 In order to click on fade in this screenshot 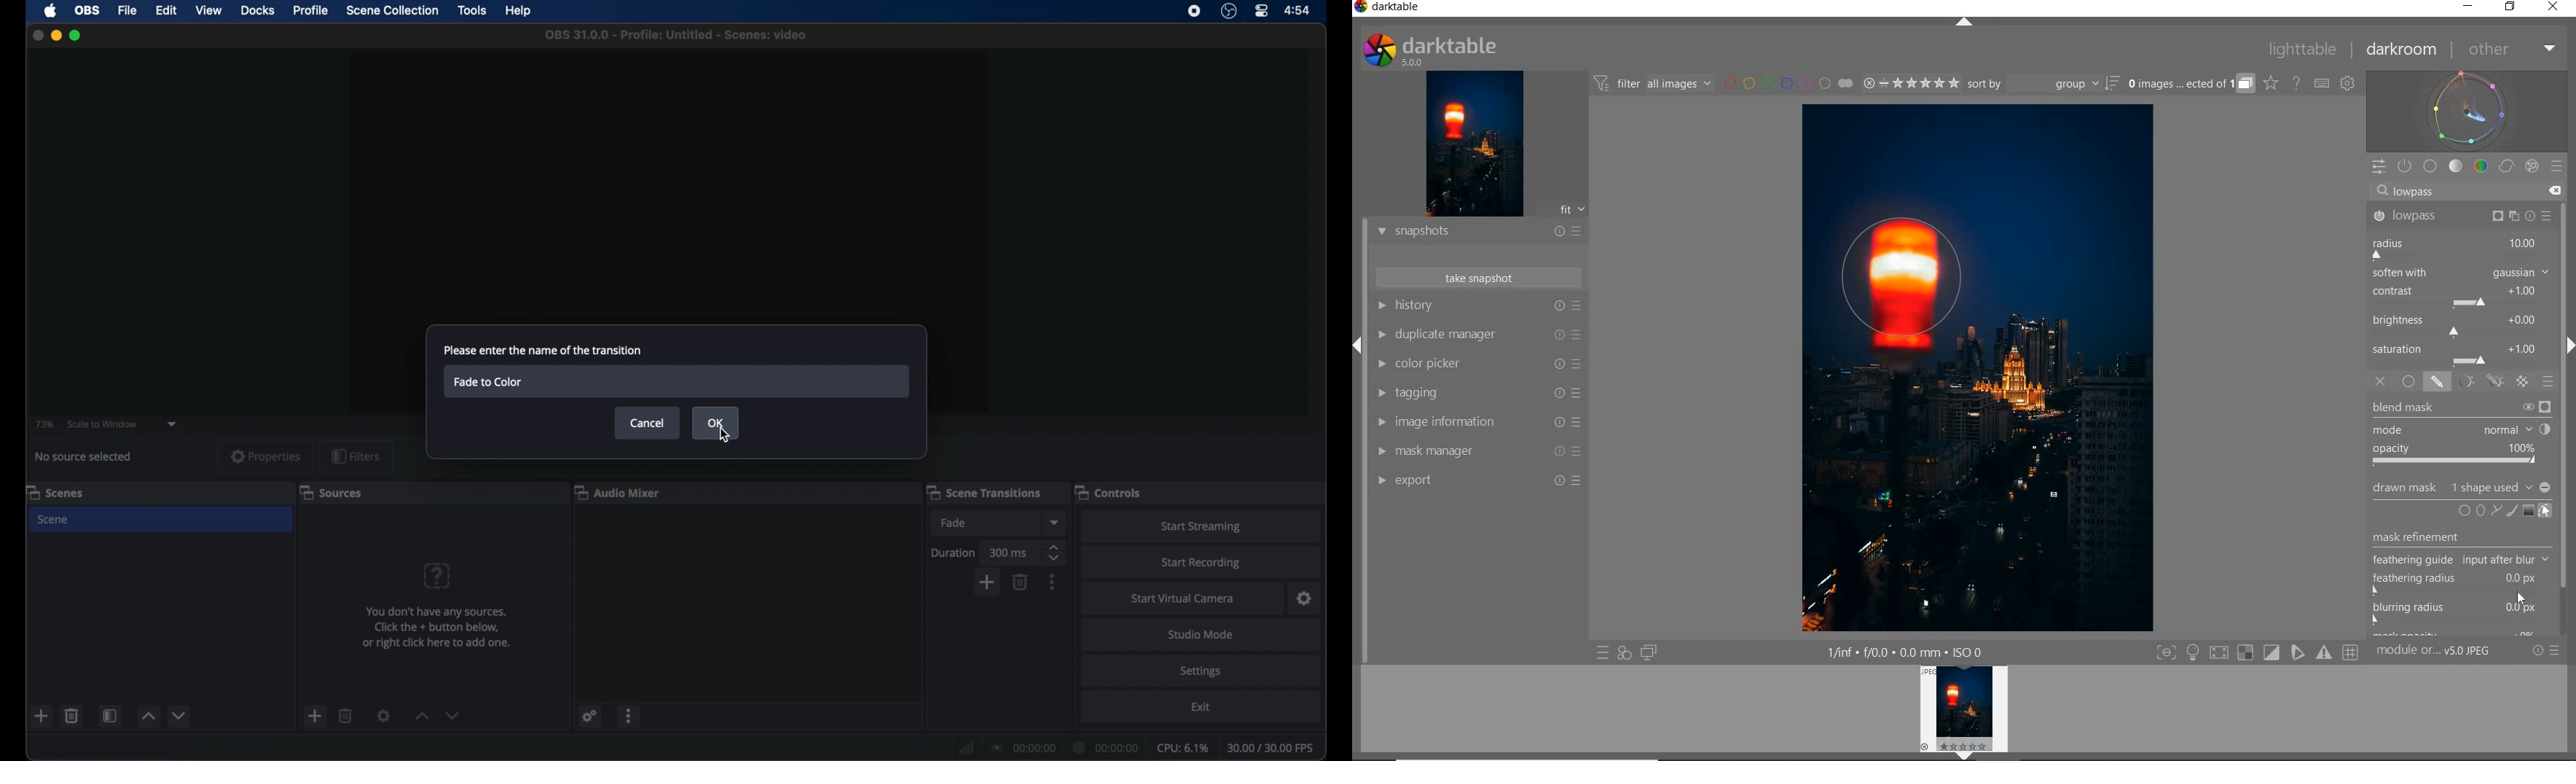, I will do `click(954, 523)`.